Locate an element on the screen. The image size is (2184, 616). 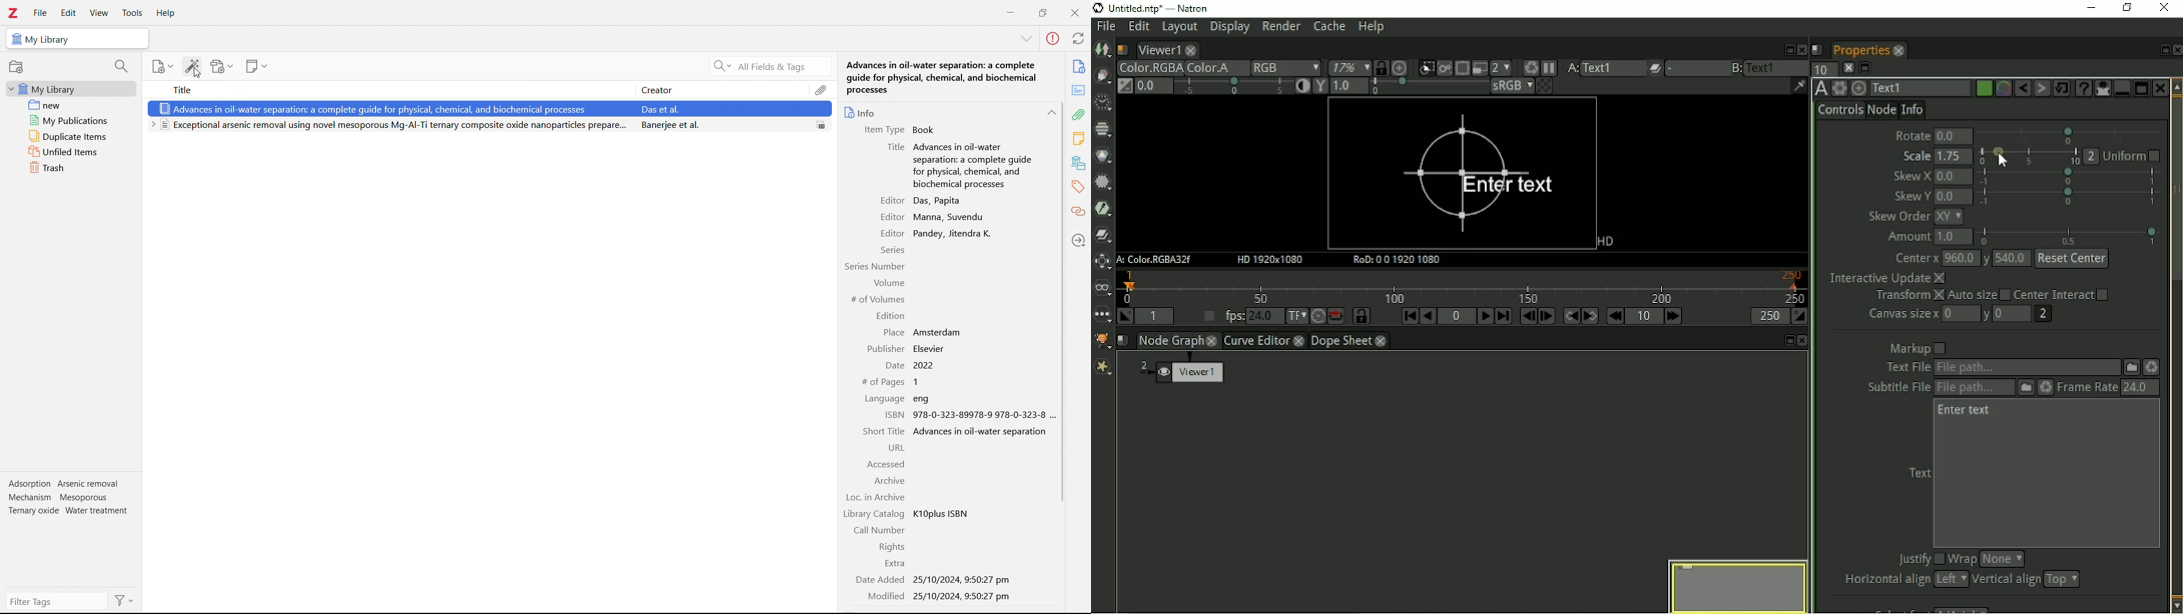
tools is located at coordinates (131, 13).